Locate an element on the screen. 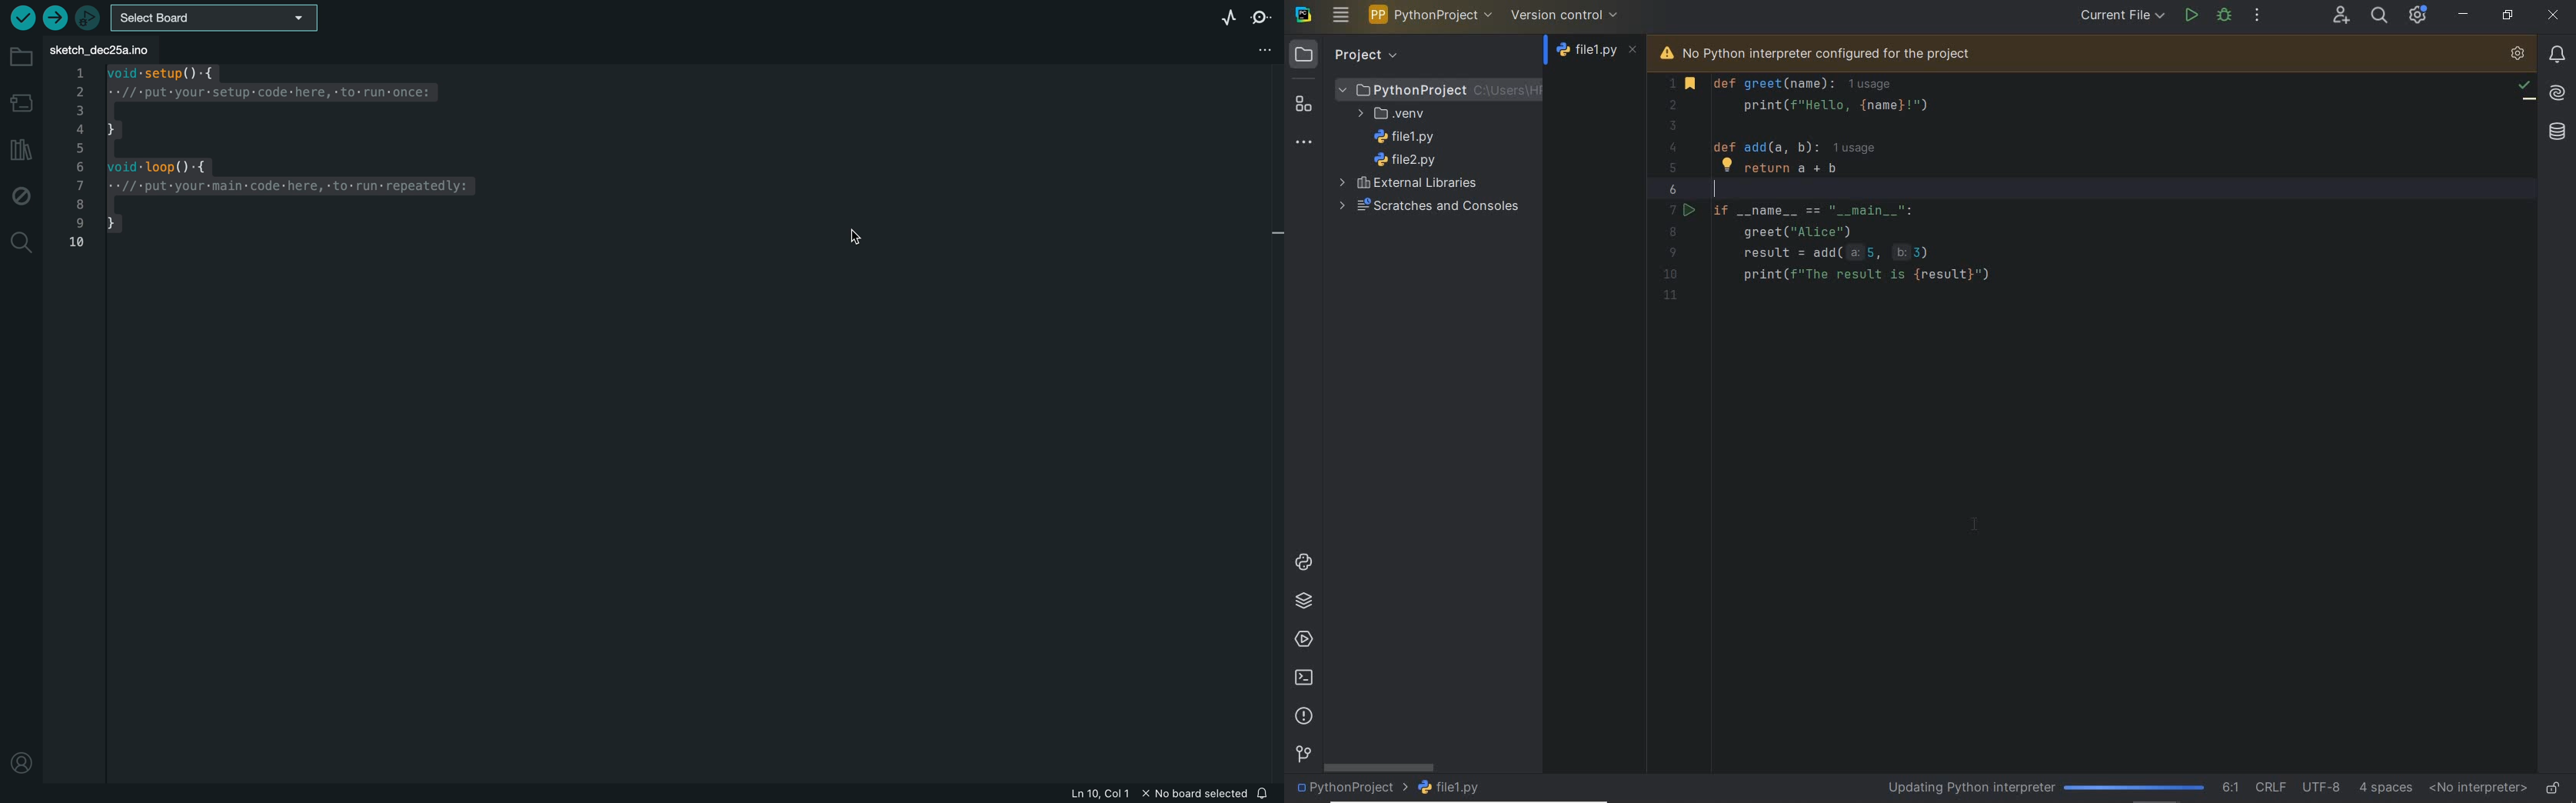 The image size is (2576, 812). project name is located at coordinates (1431, 15).